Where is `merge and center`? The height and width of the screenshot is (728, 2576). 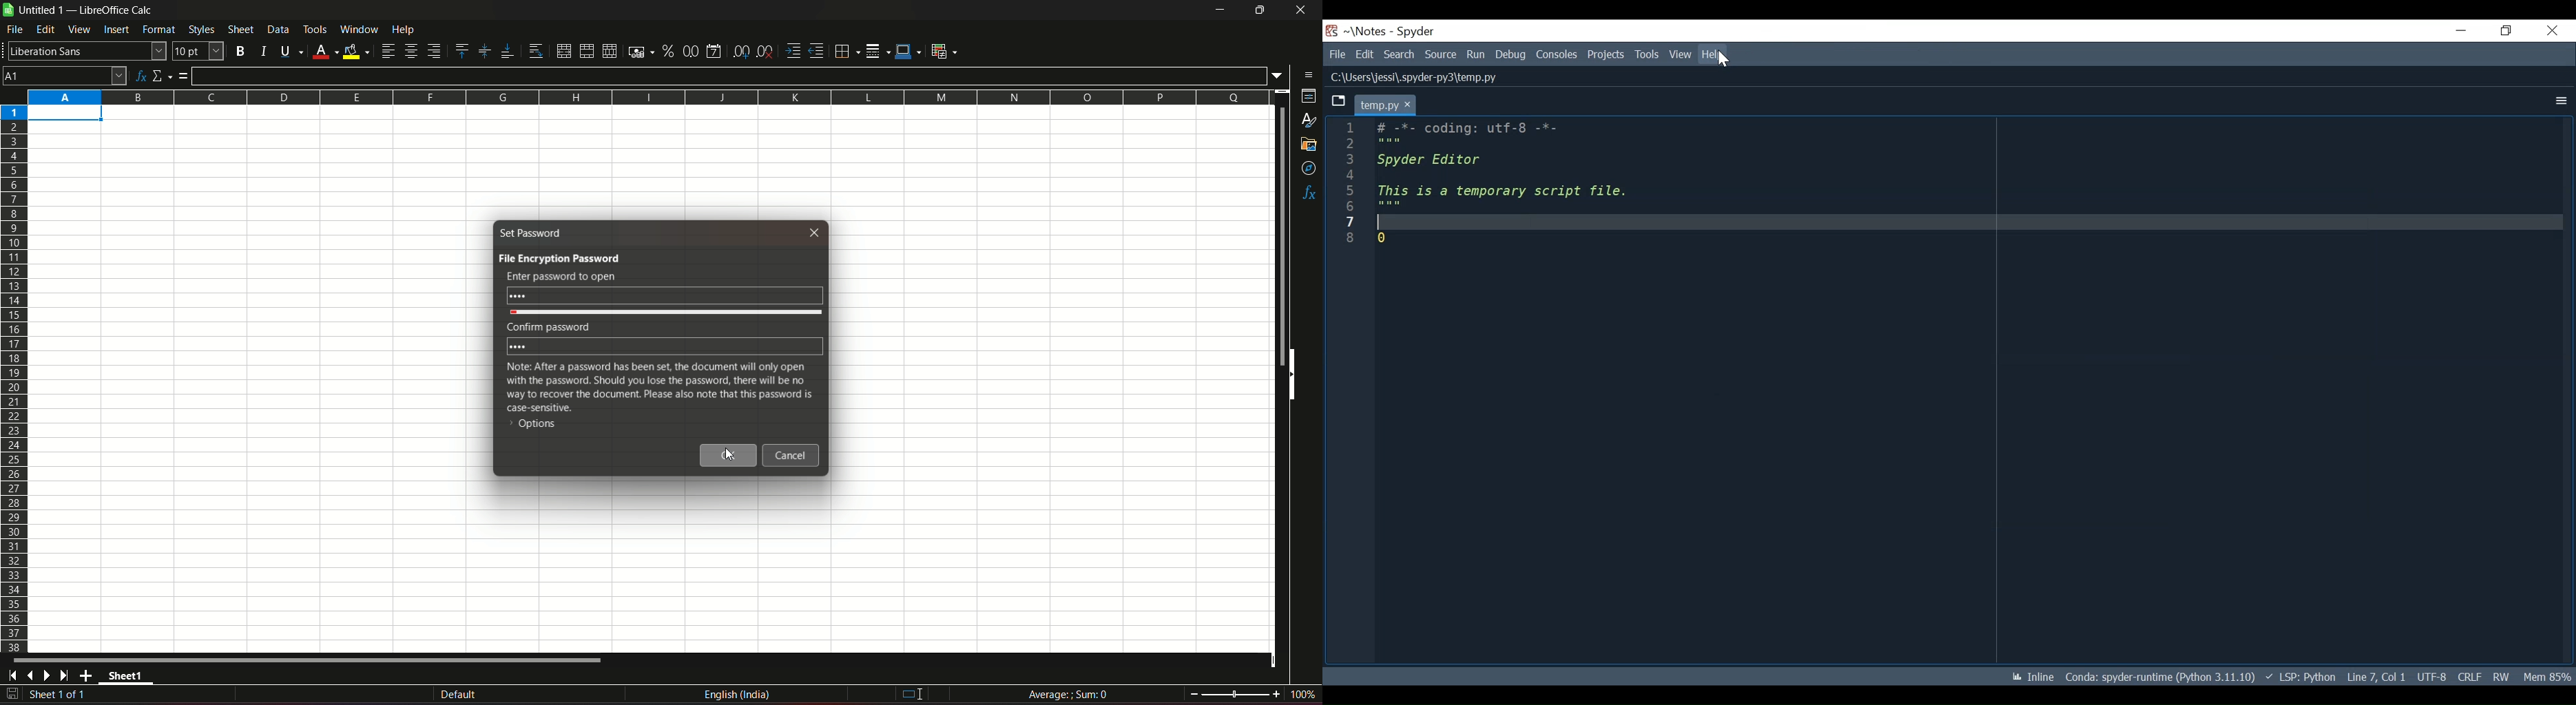 merge and center is located at coordinates (562, 50).